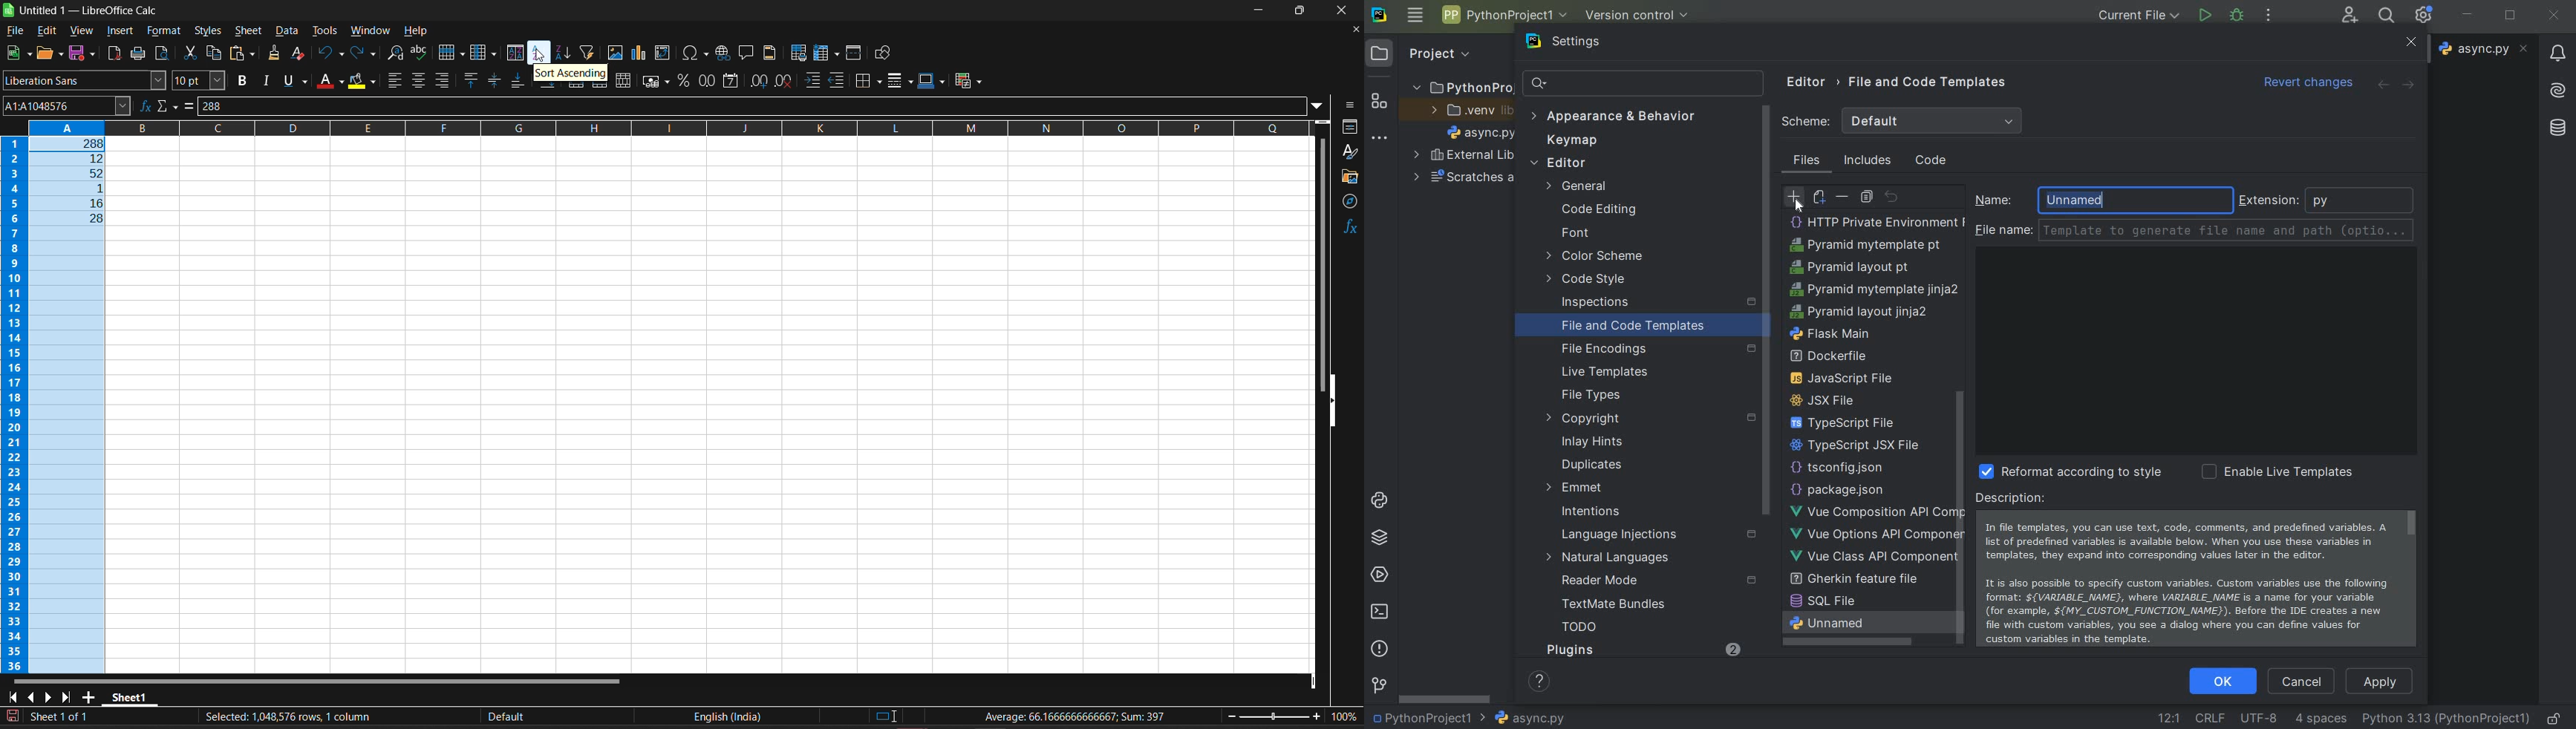 The image size is (2576, 756). What do you see at coordinates (1333, 401) in the screenshot?
I see `hide` at bounding box center [1333, 401].